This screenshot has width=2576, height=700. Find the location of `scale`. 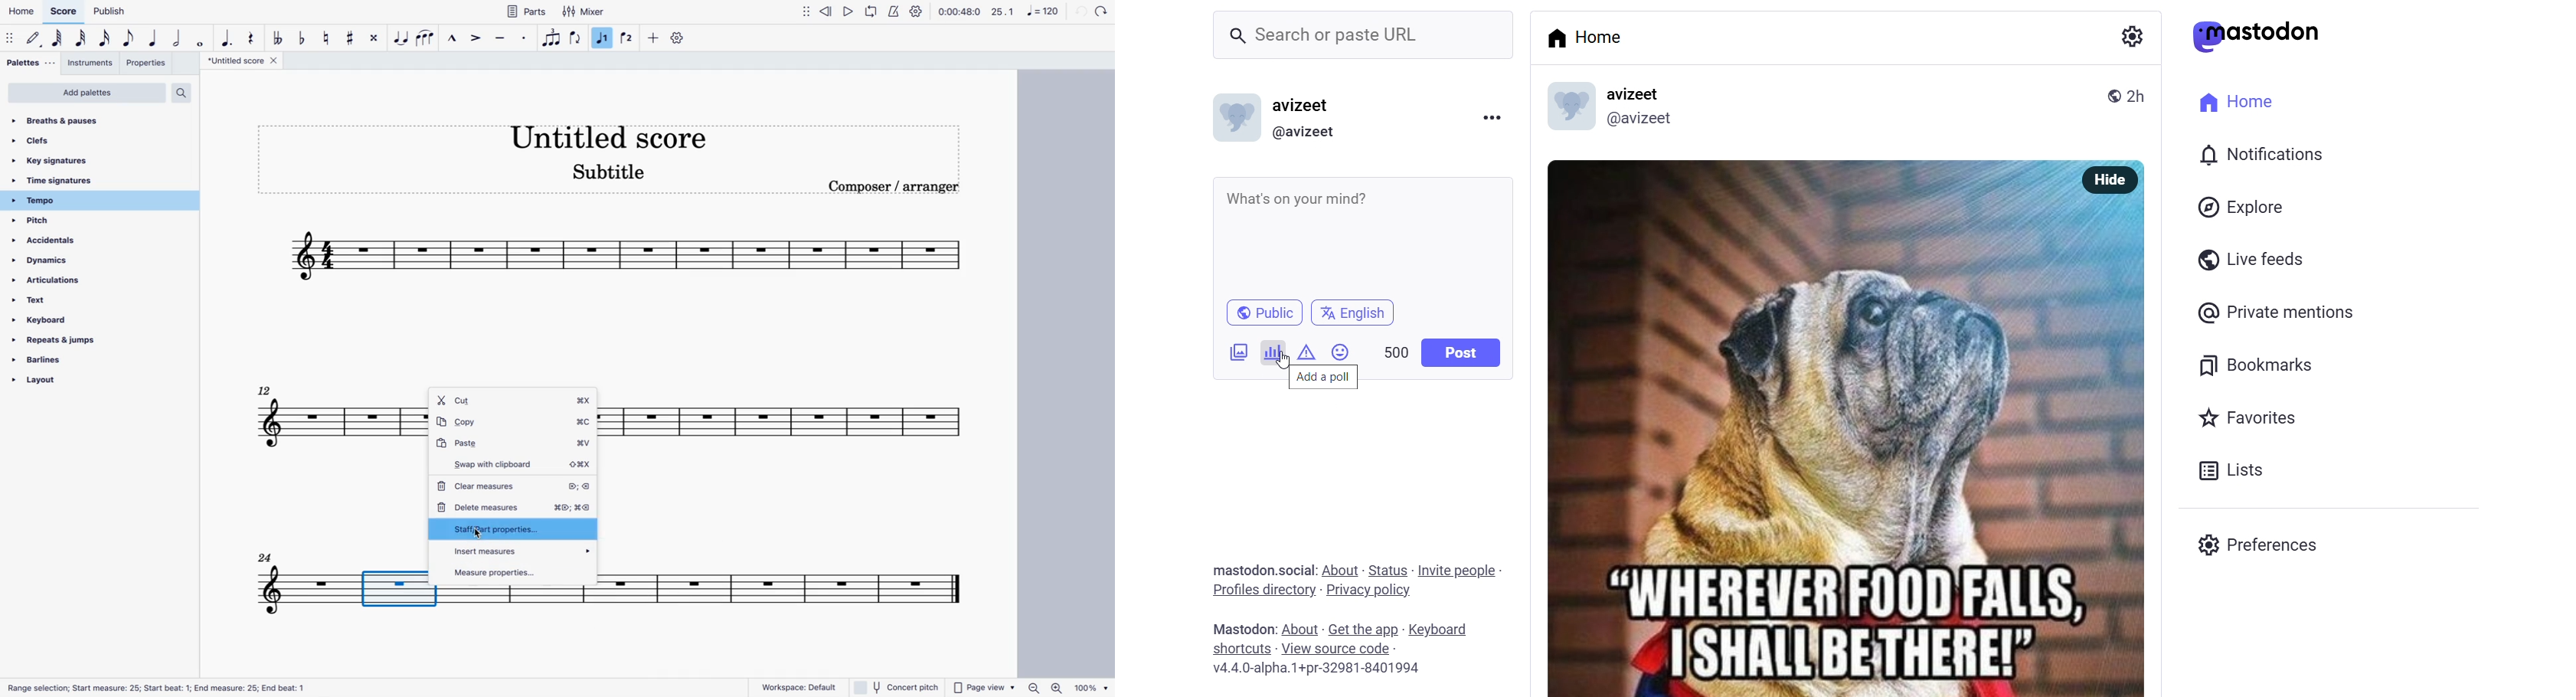

scale is located at coordinates (1025, 11).